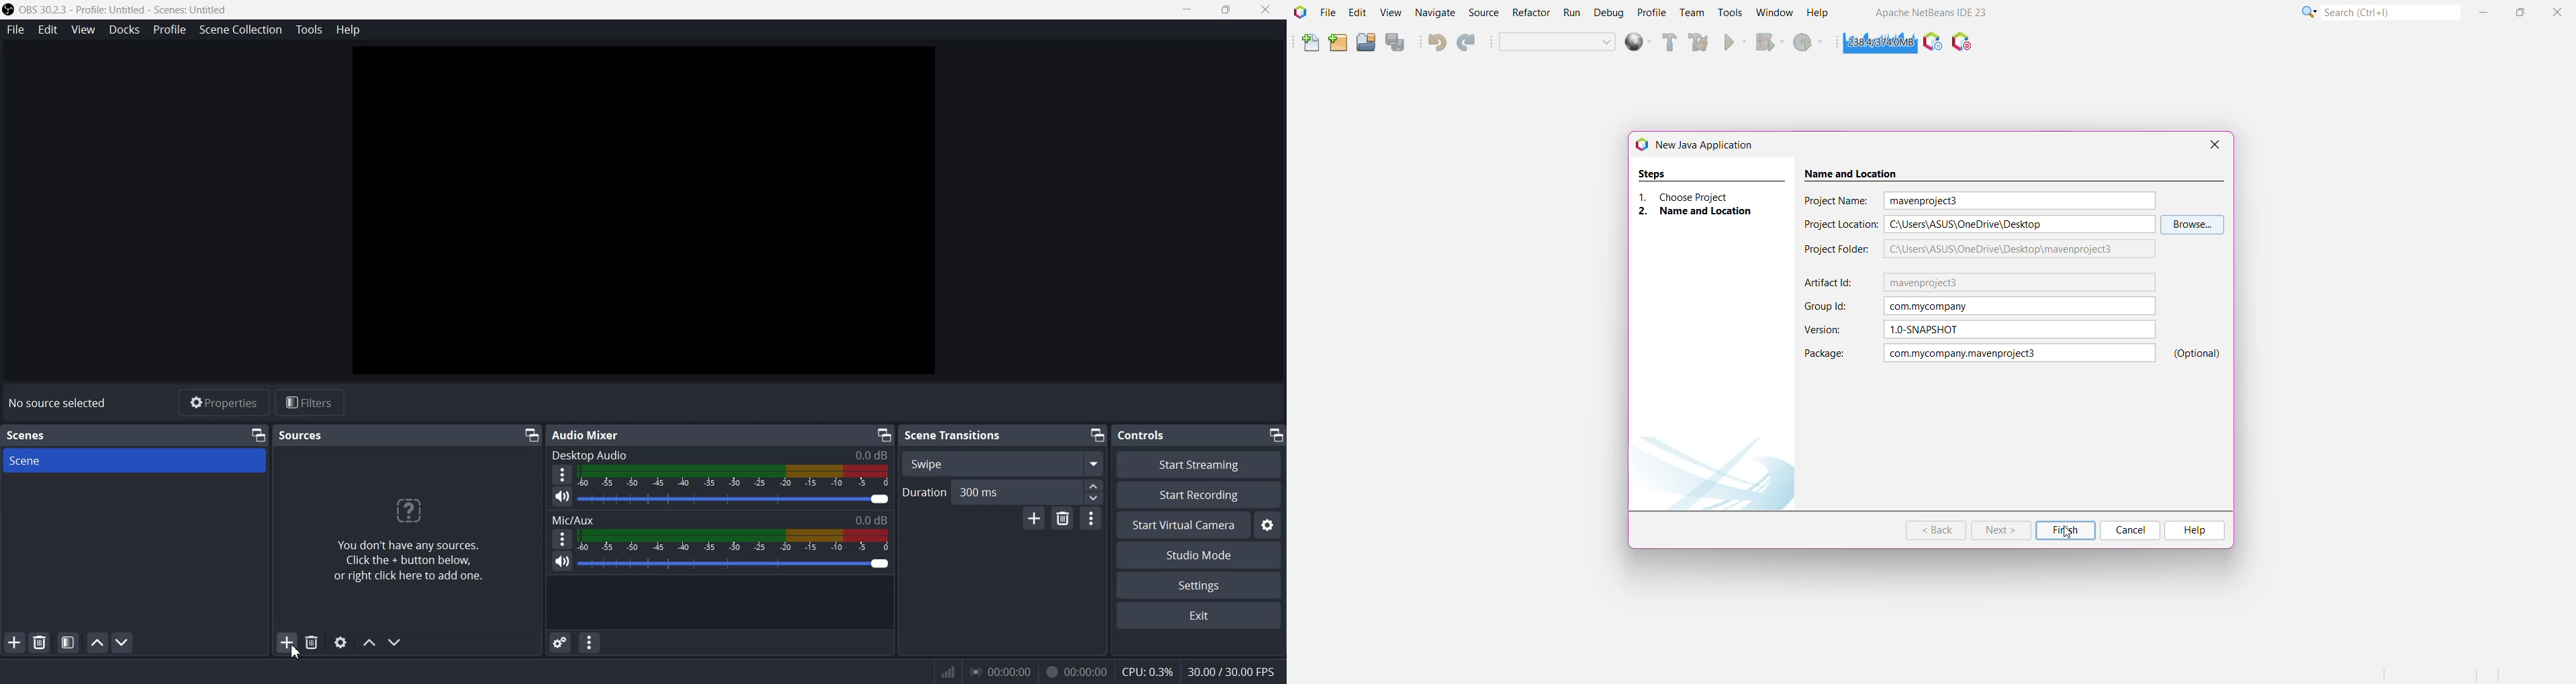 The width and height of the screenshot is (2576, 700). Describe the element at coordinates (68, 642) in the screenshot. I see `Open scene Filter` at that location.